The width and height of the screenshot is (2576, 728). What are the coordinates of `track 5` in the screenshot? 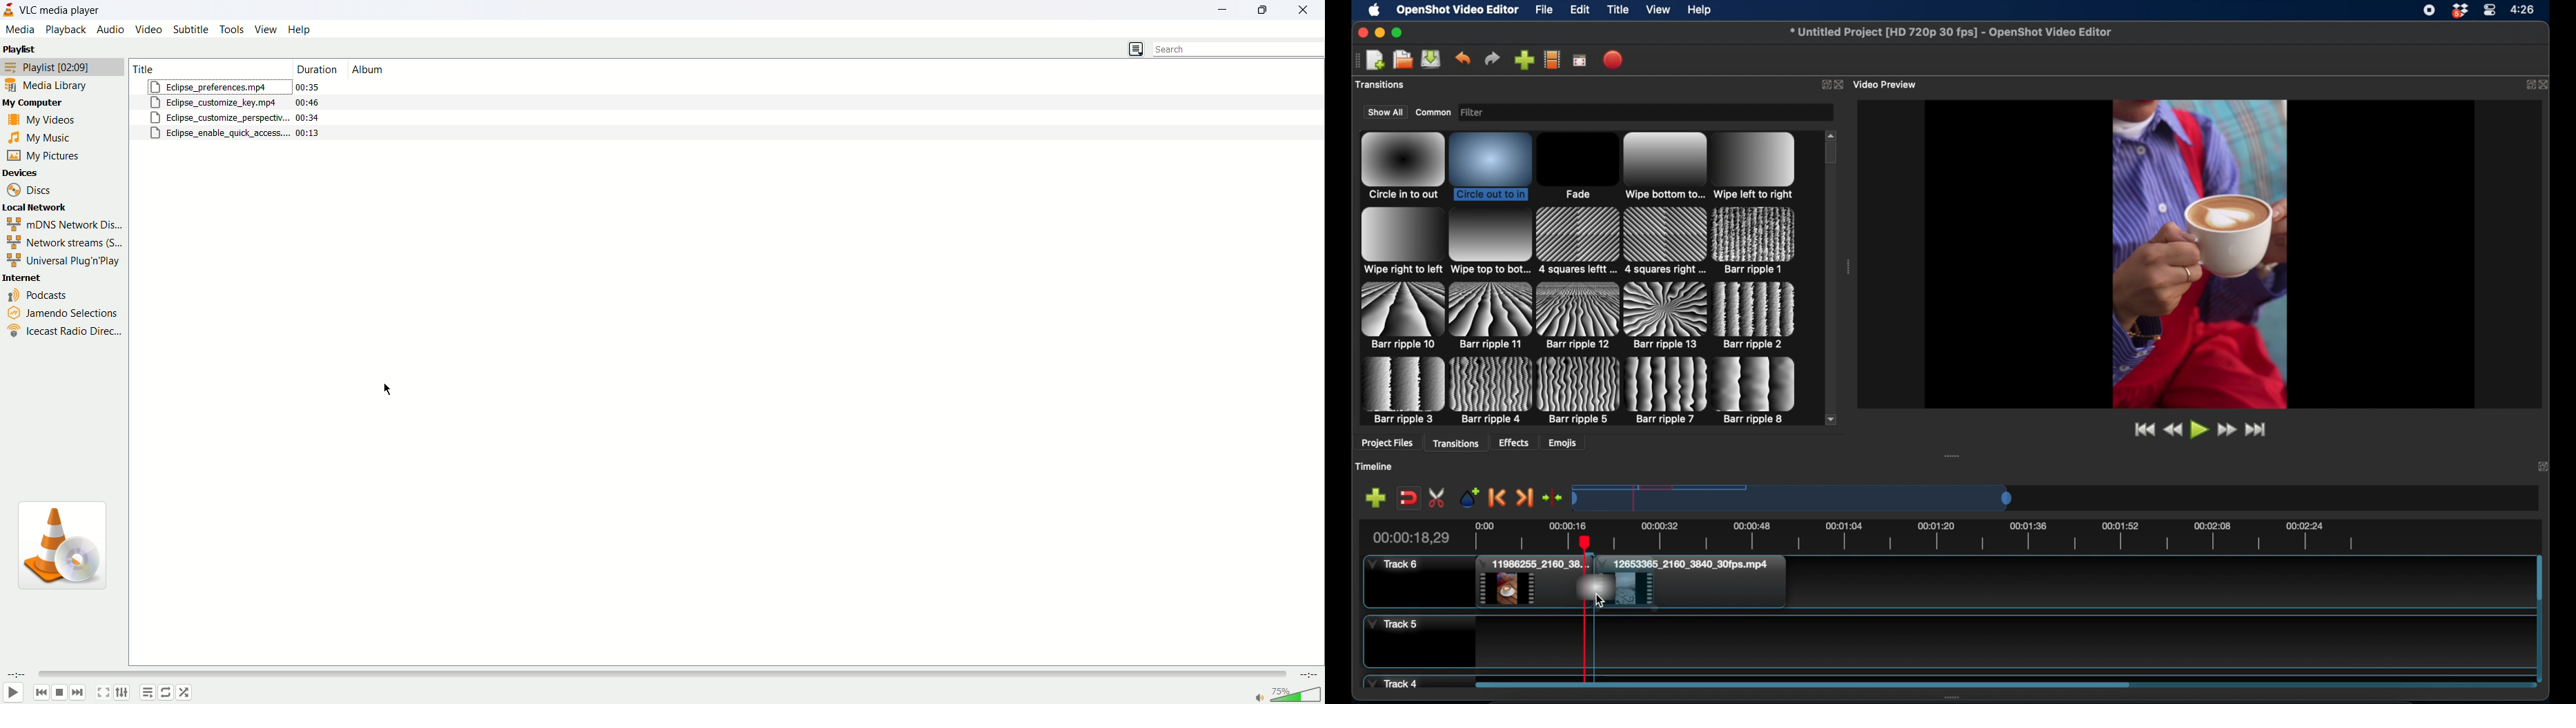 It's located at (1393, 624).